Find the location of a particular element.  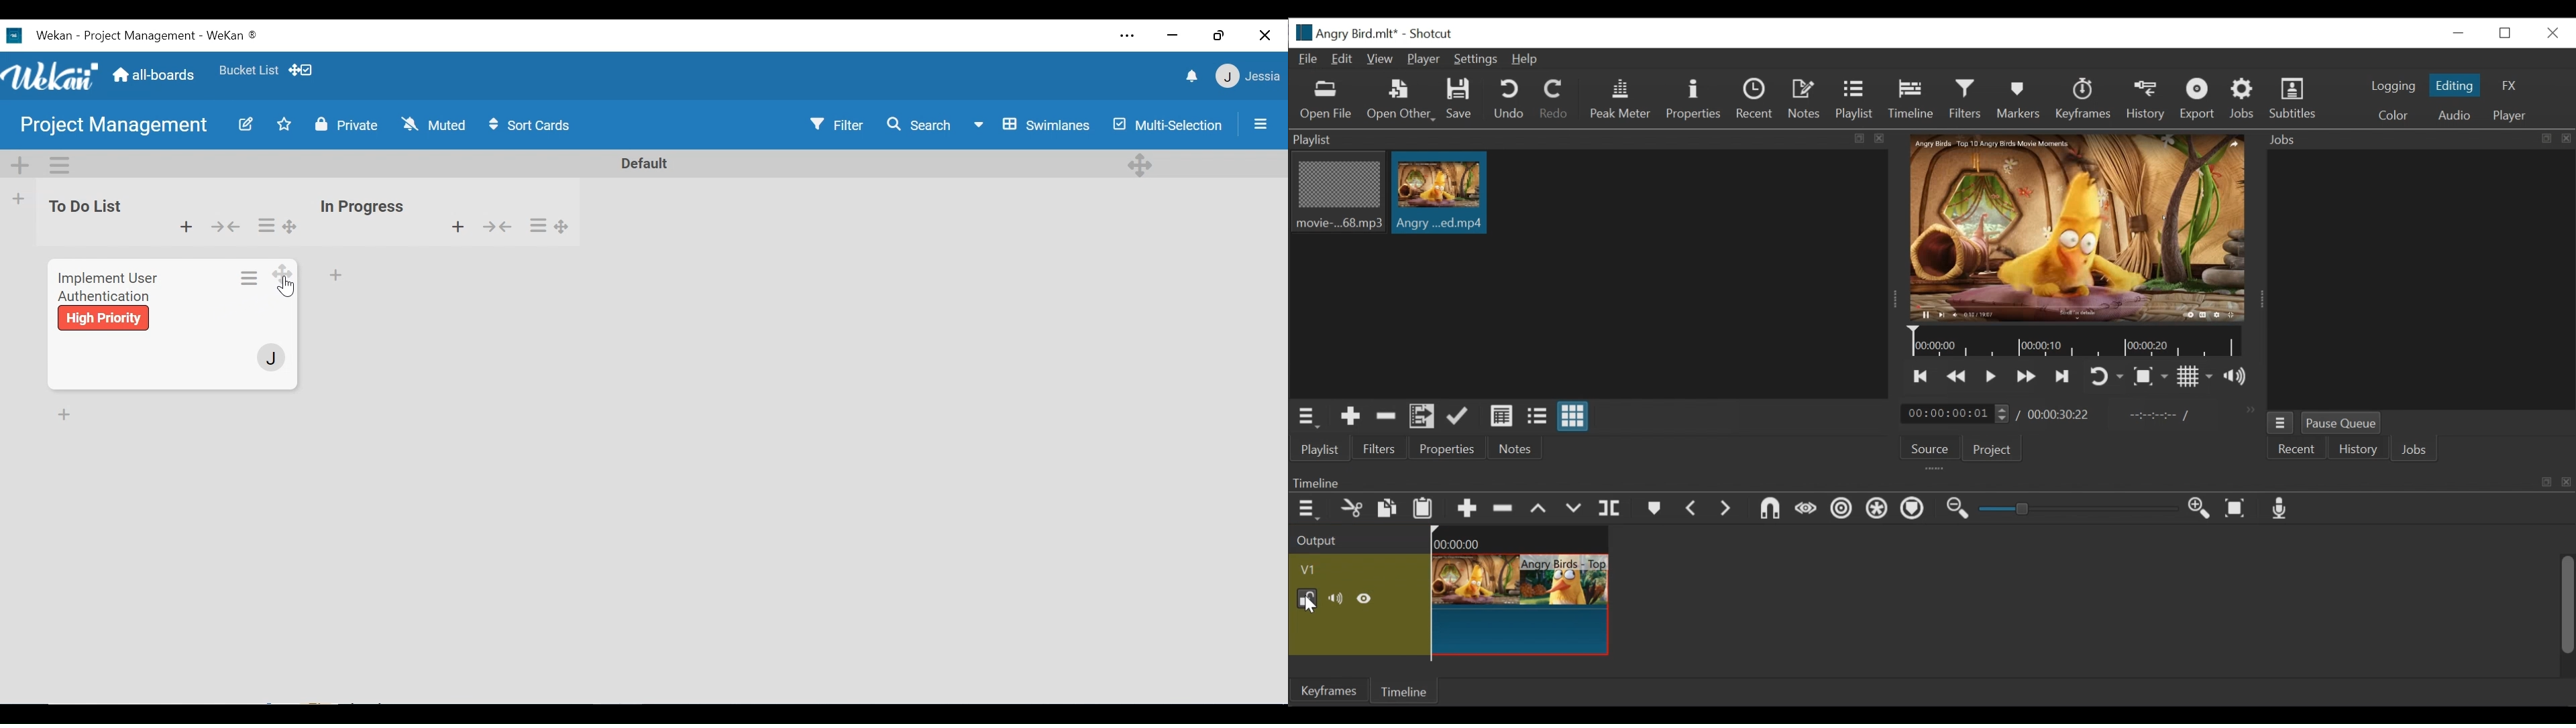

 Sort Cards is located at coordinates (531, 126).